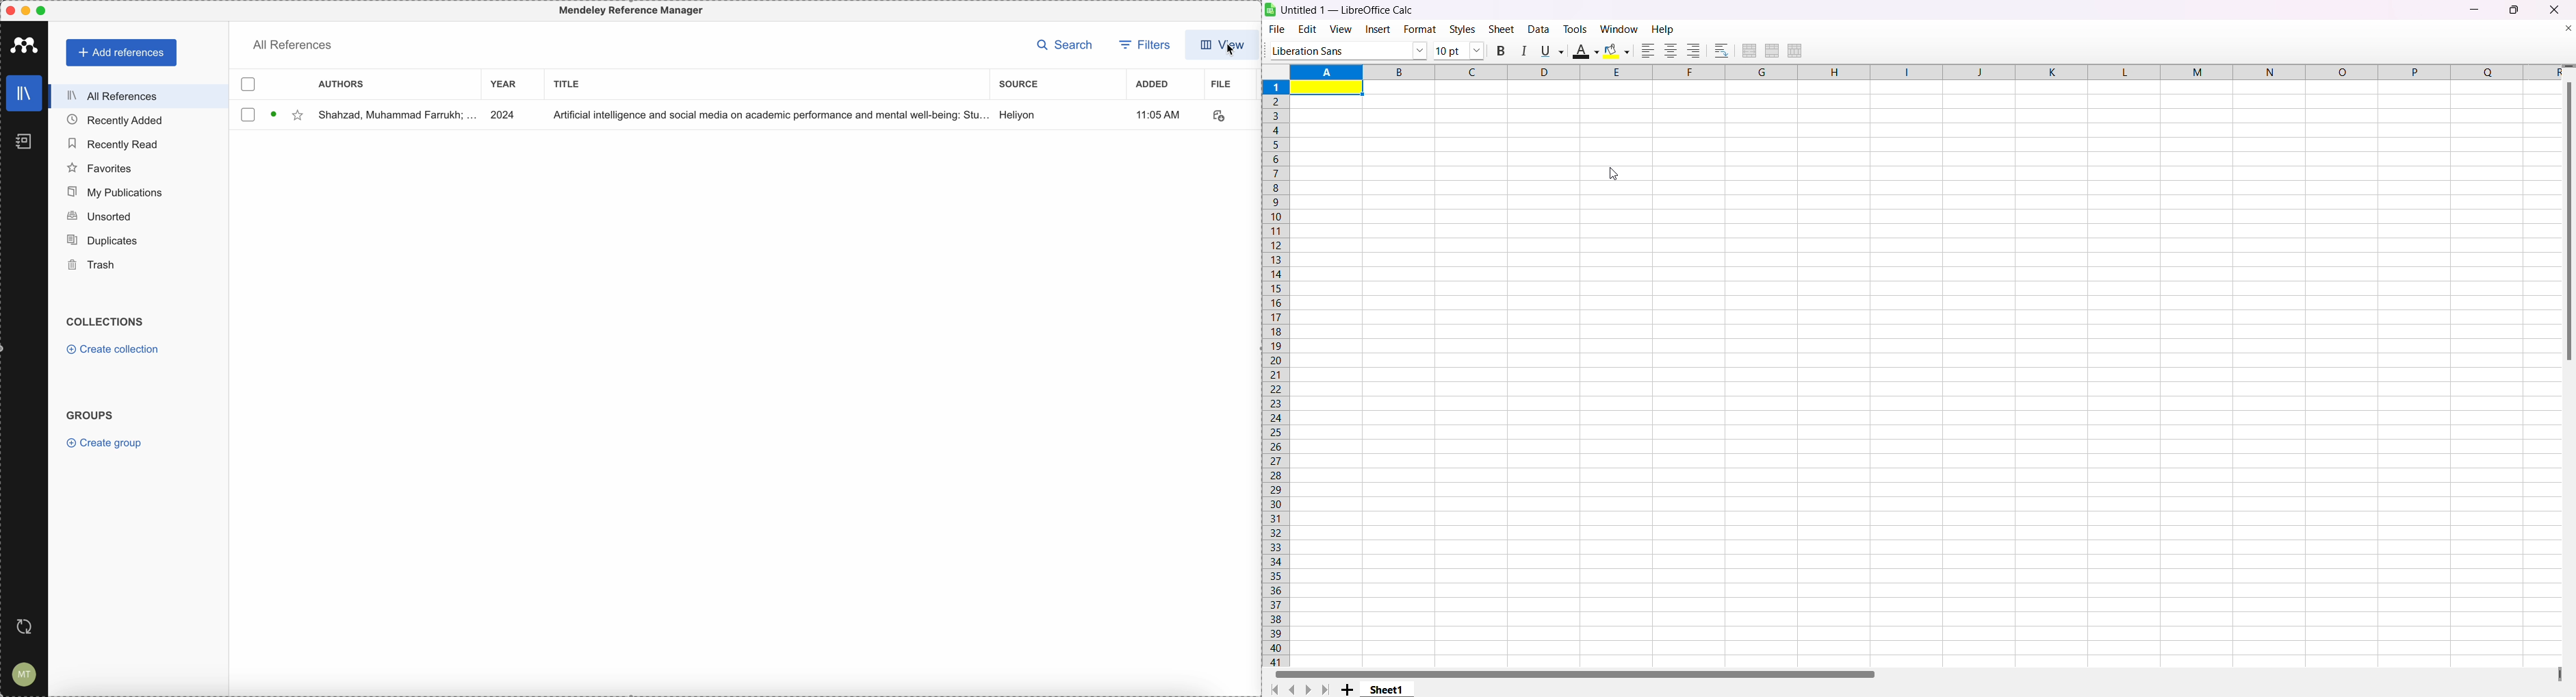  What do you see at coordinates (1418, 30) in the screenshot?
I see `format` at bounding box center [1418, 30].